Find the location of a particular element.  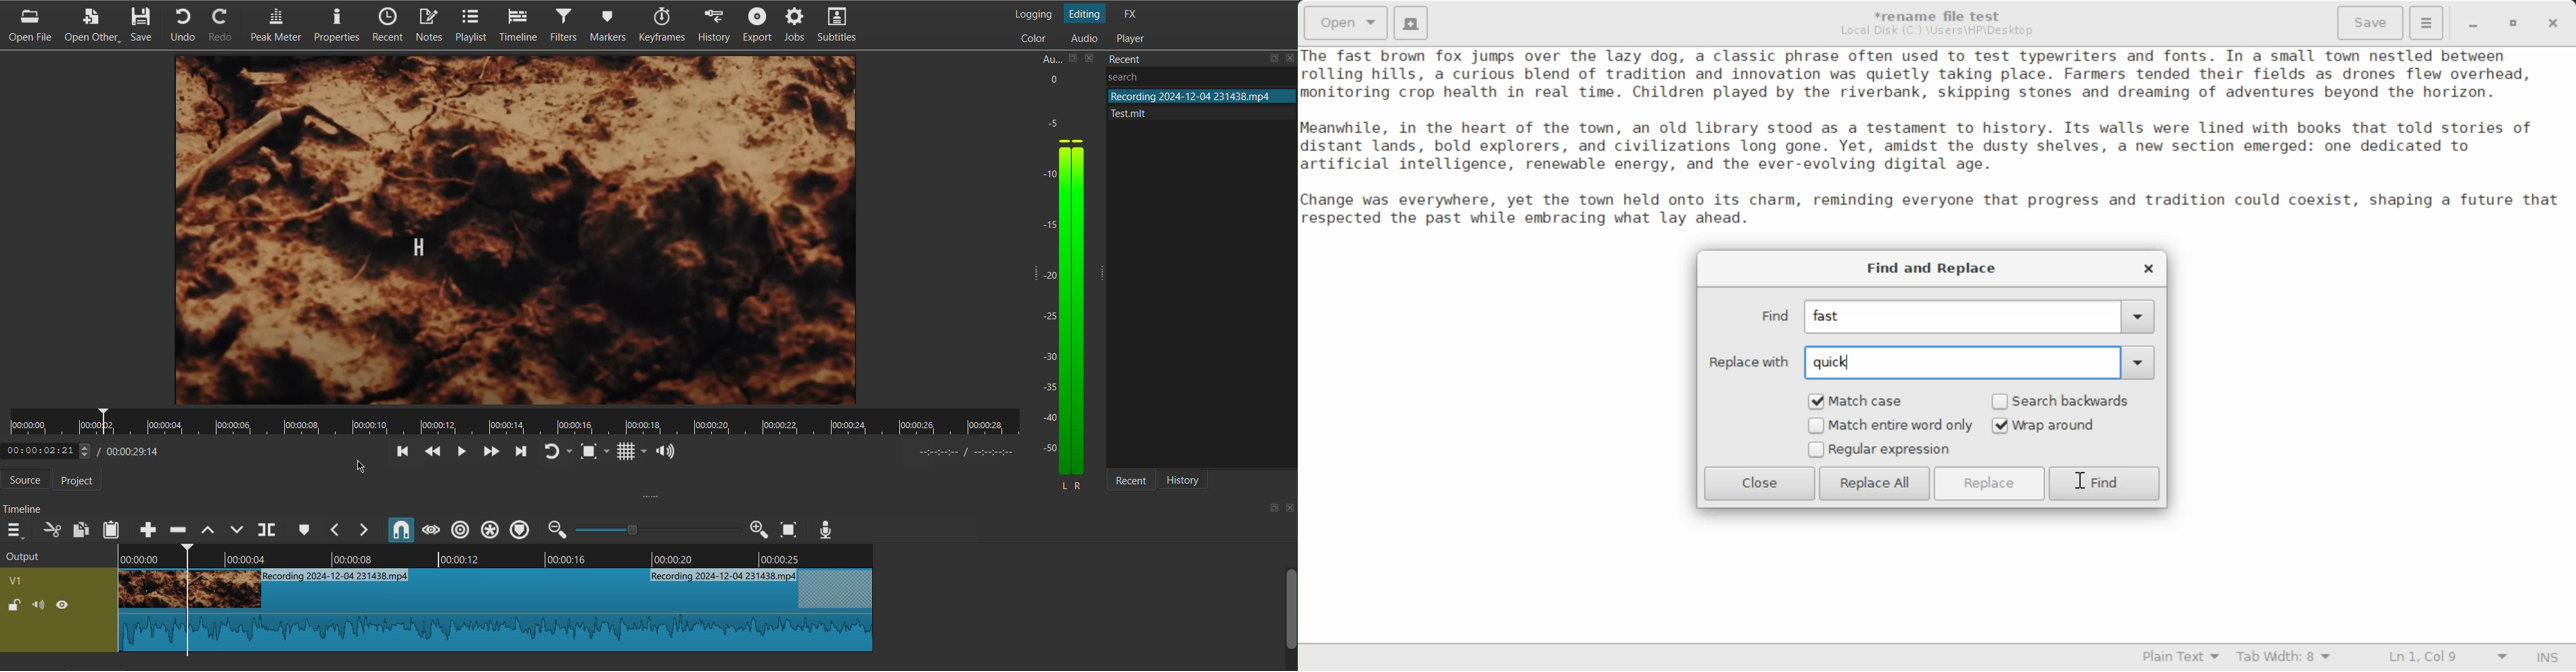

Editing is located at coordinates (1087, 12).